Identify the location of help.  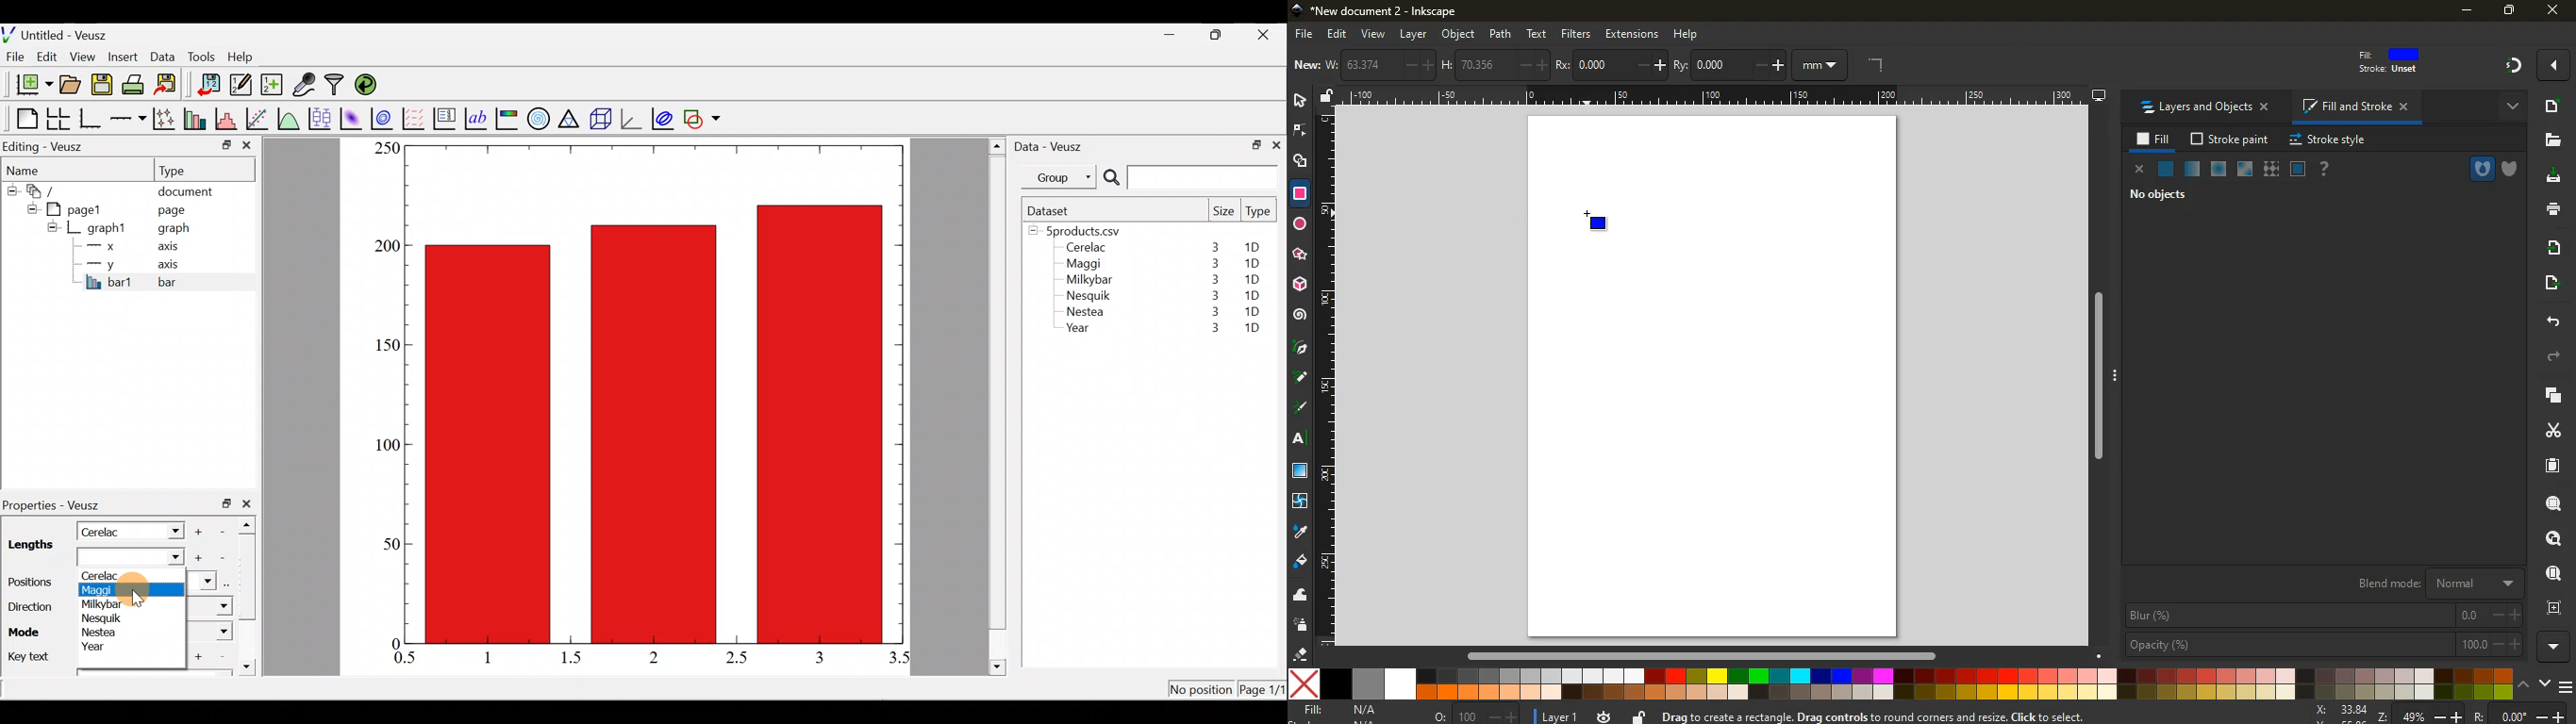
(2324, 169).